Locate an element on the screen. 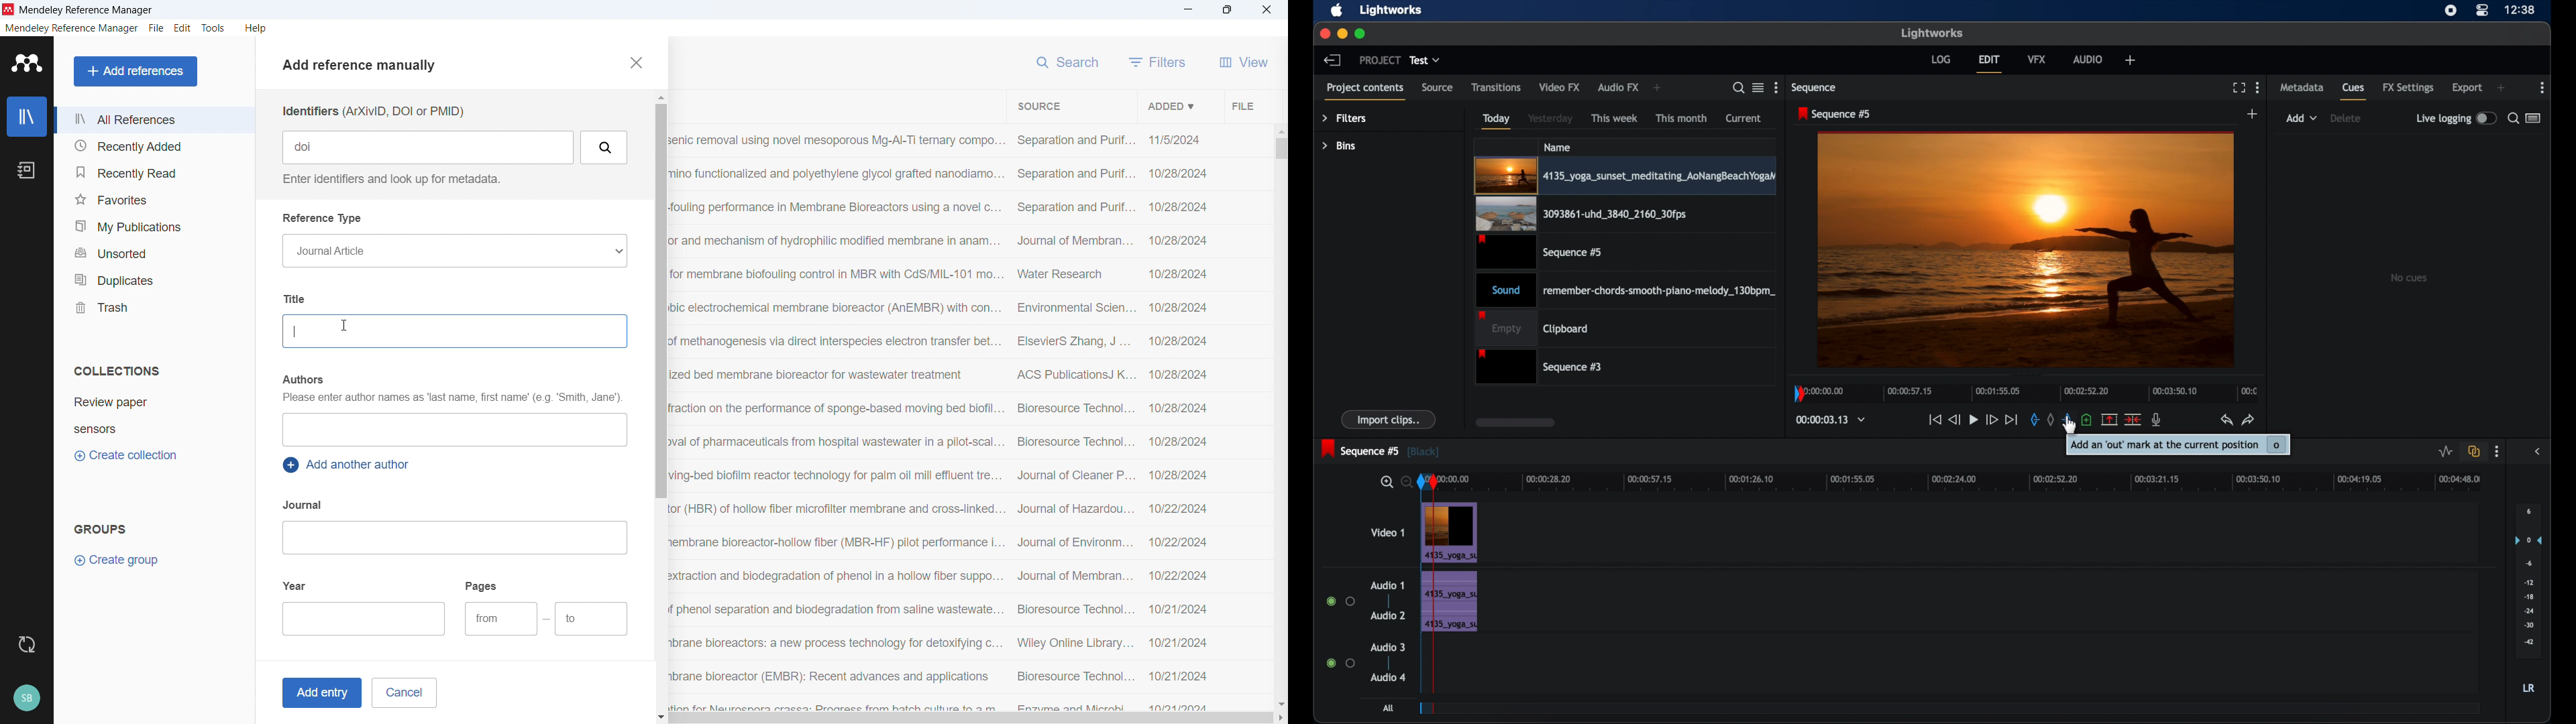  radio button is located at coordinates (1340, 663).